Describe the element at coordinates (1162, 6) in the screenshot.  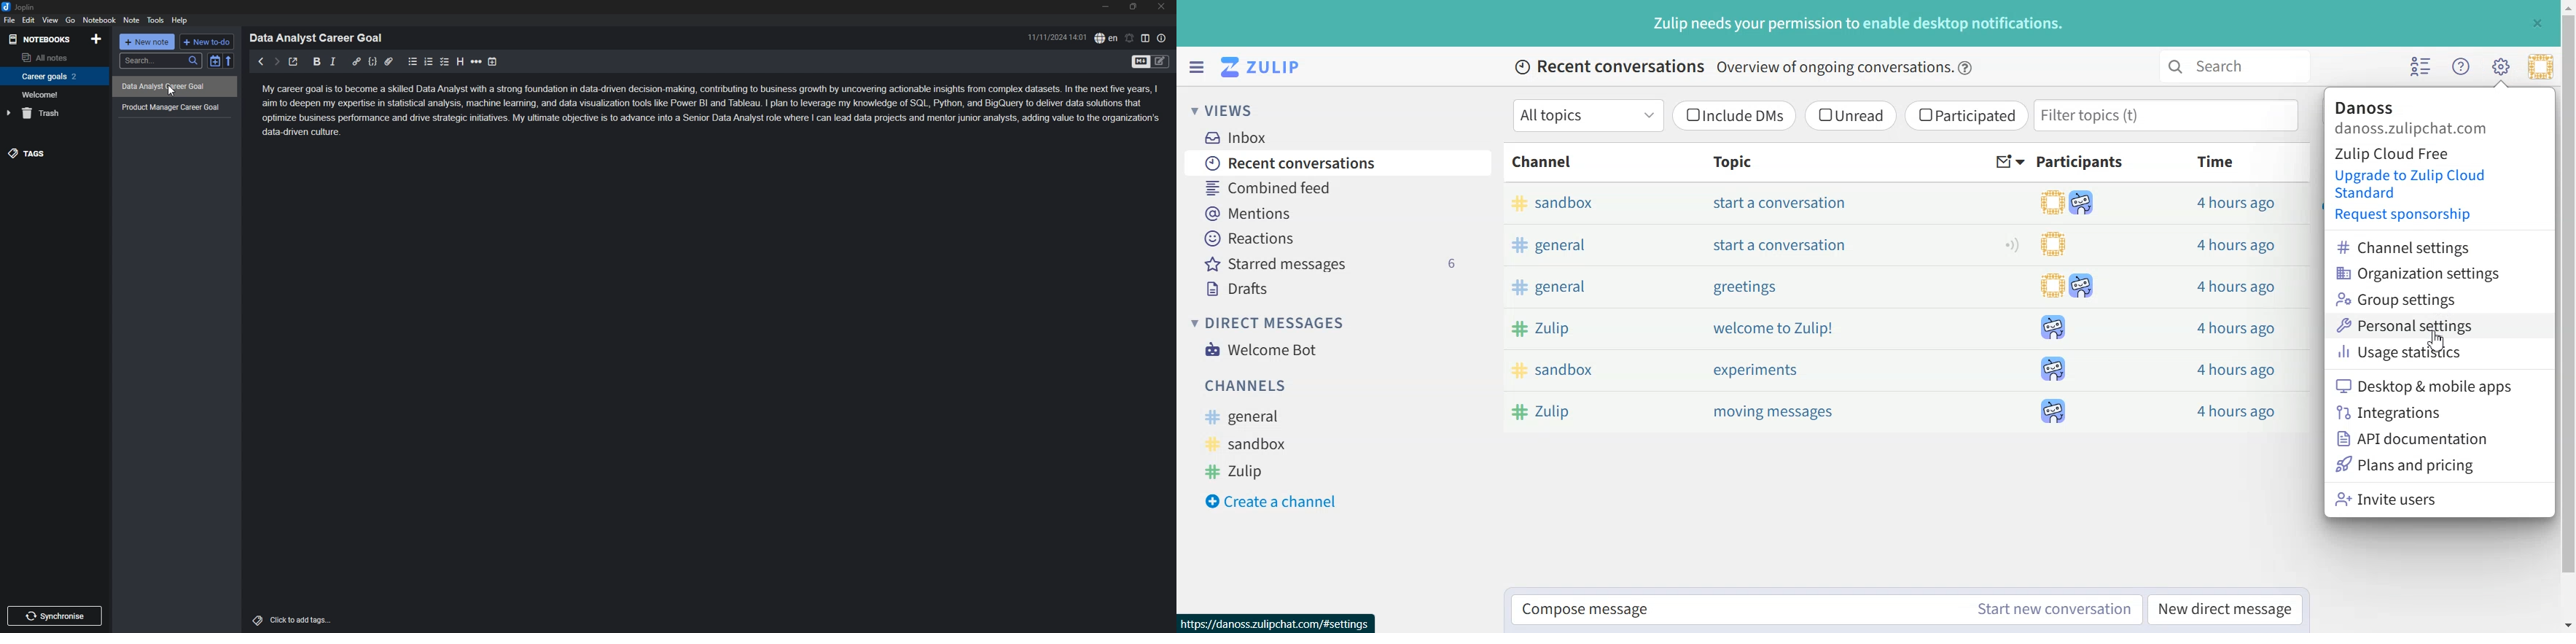
I see `close` at that location.